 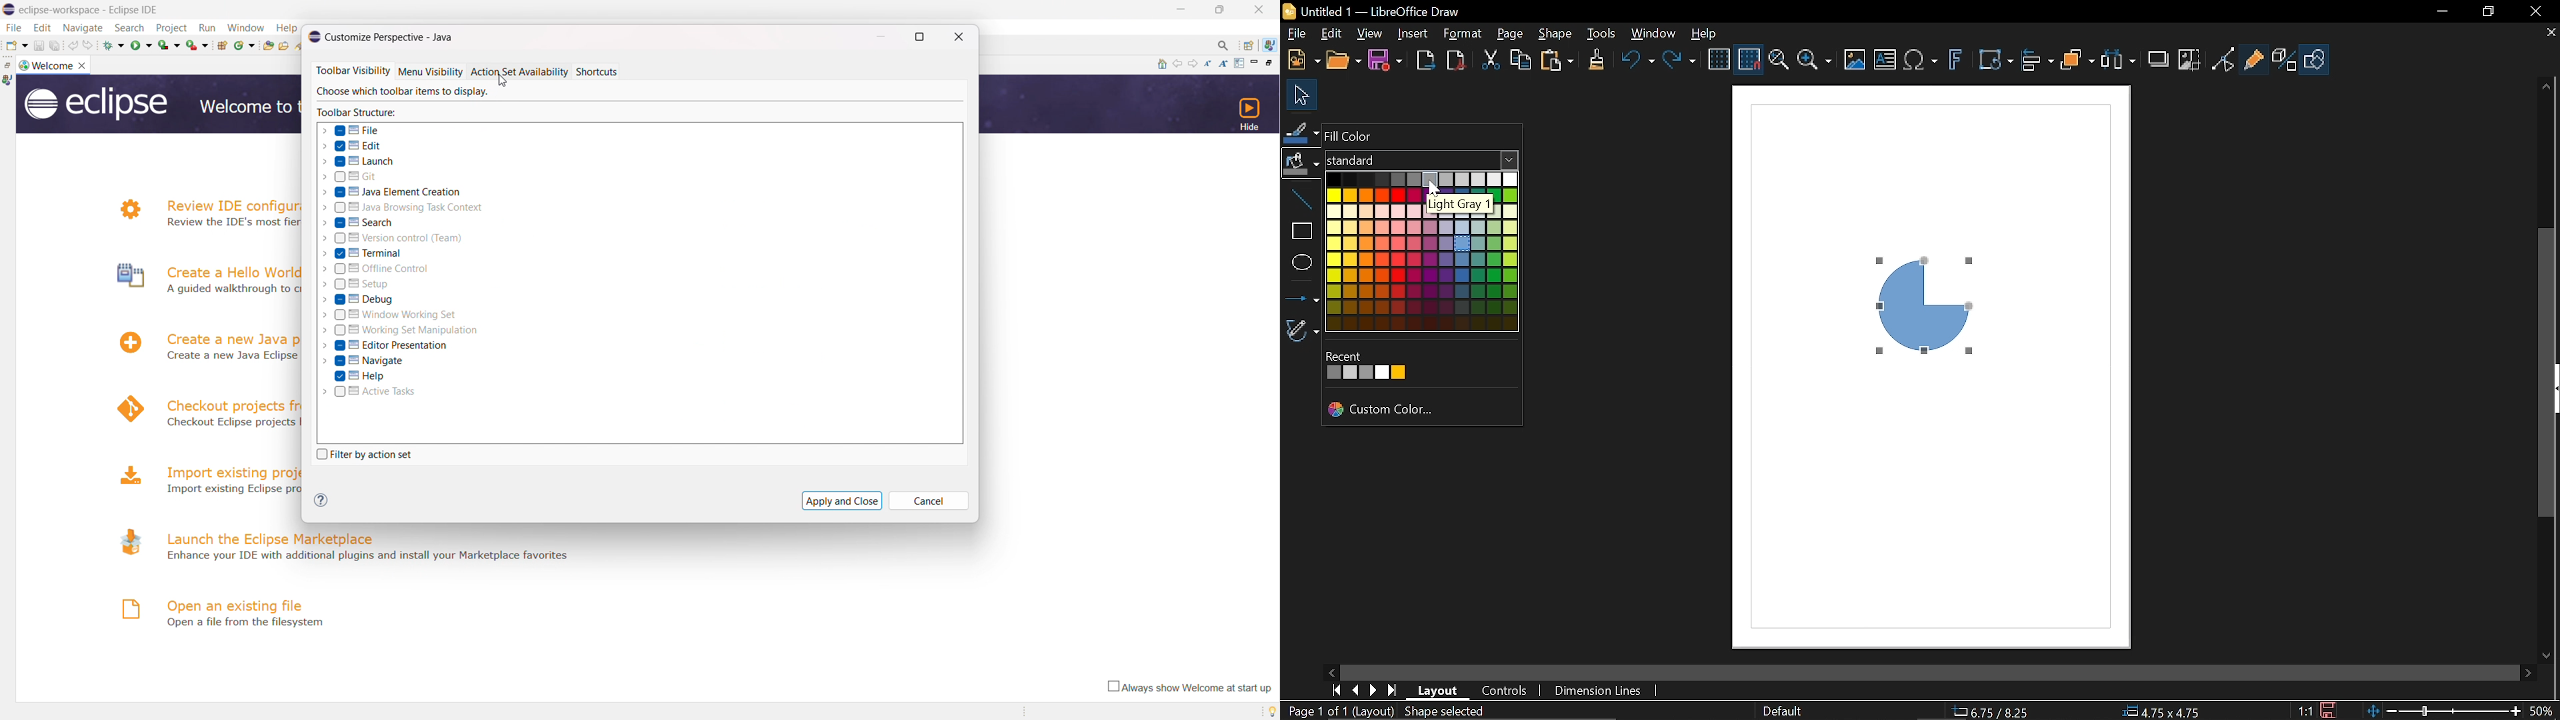 What do you see at coordinates (1432, 187) in the screenshot?
I see `cursor` at bounding box center [1432, 187].